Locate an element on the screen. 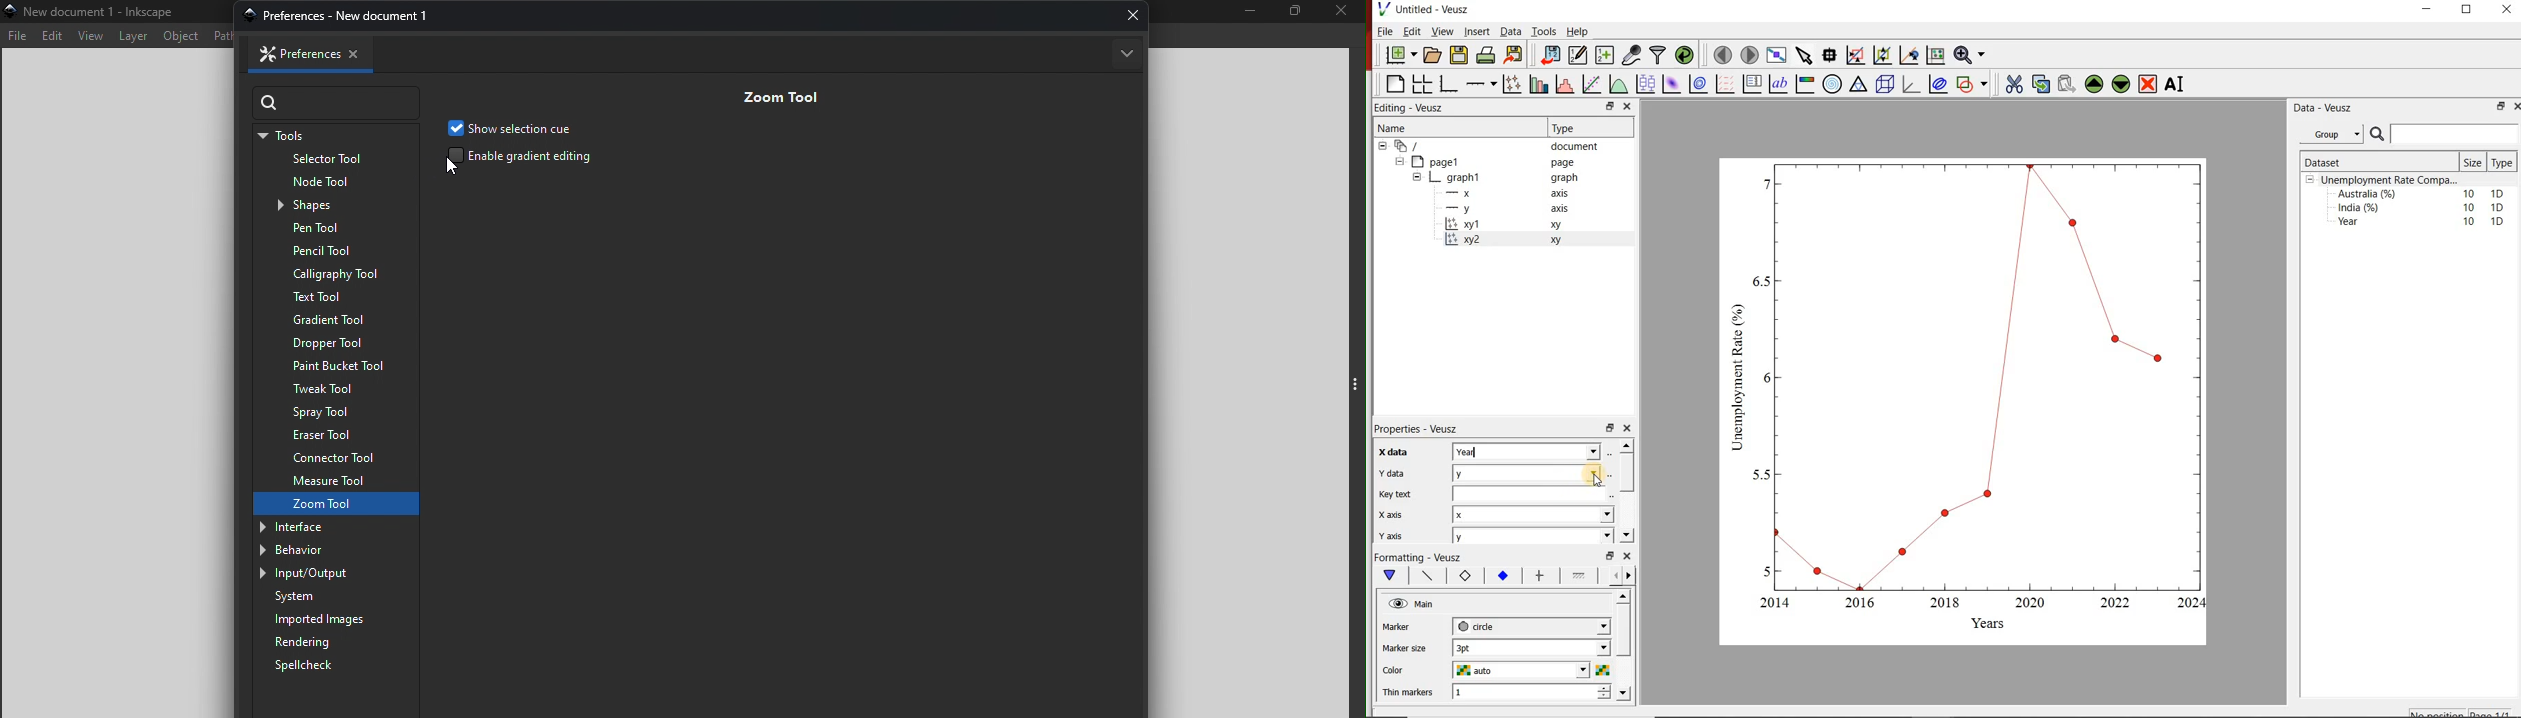 This screenshot has height=728, width=2548. Node tool is located at coordinates (315, 183).